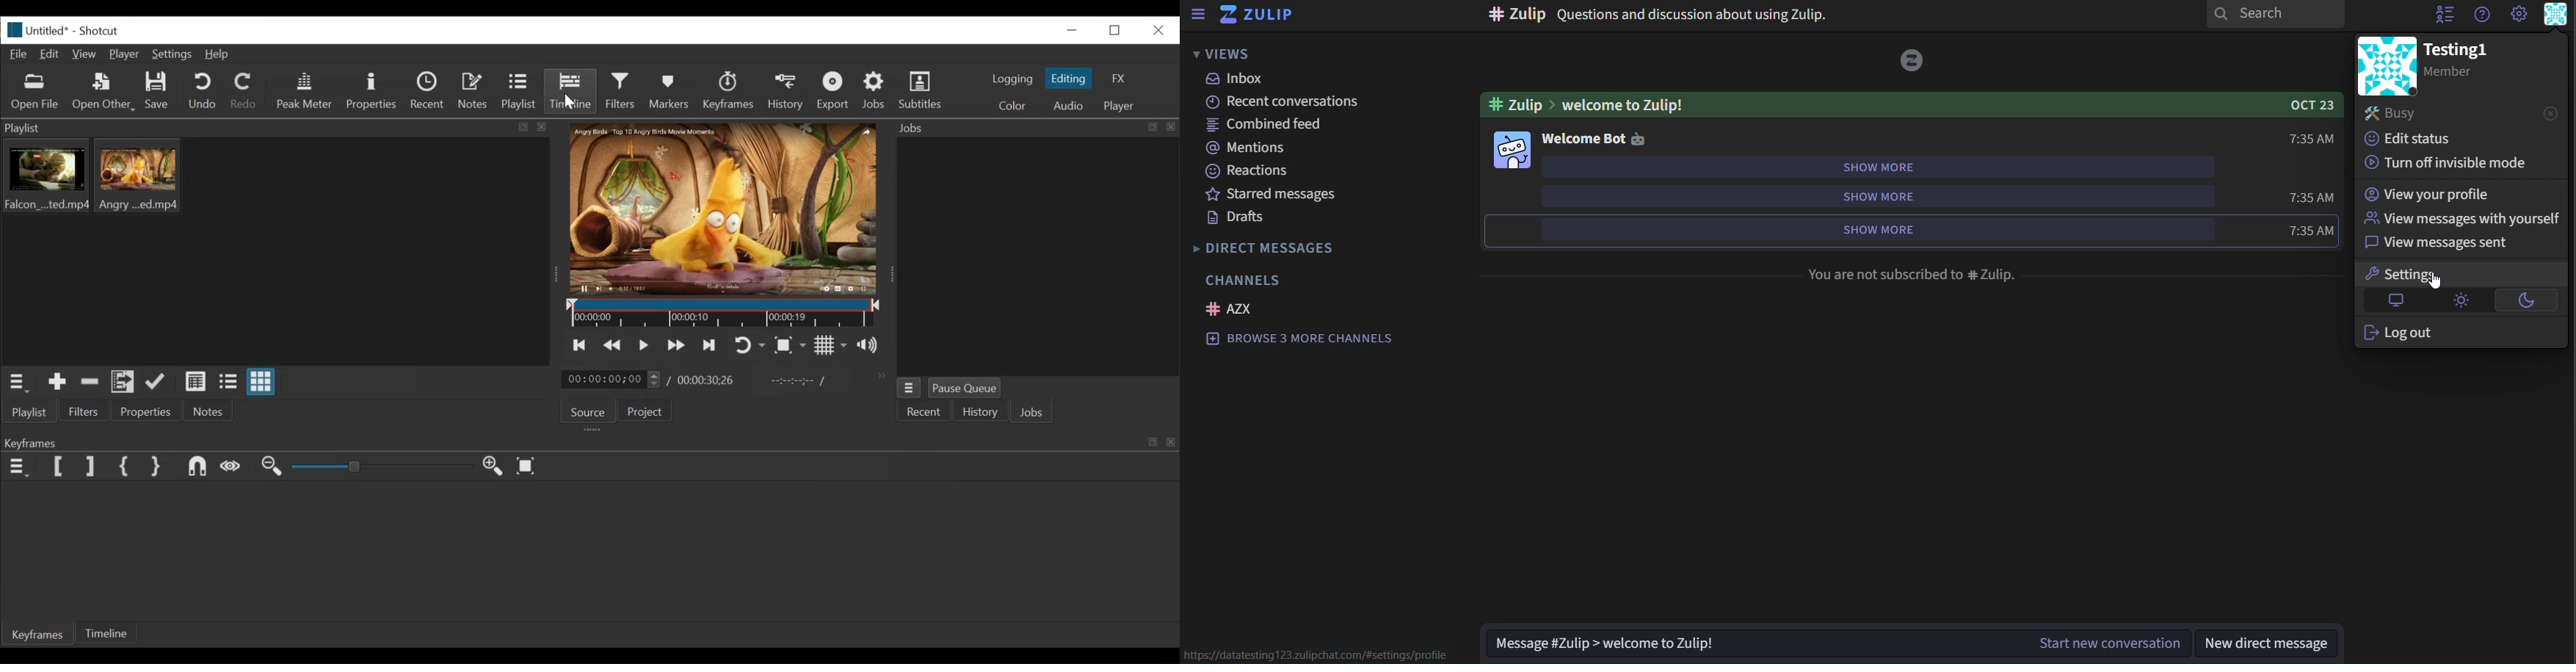  I want to click on Timeline, so click(574, 95).